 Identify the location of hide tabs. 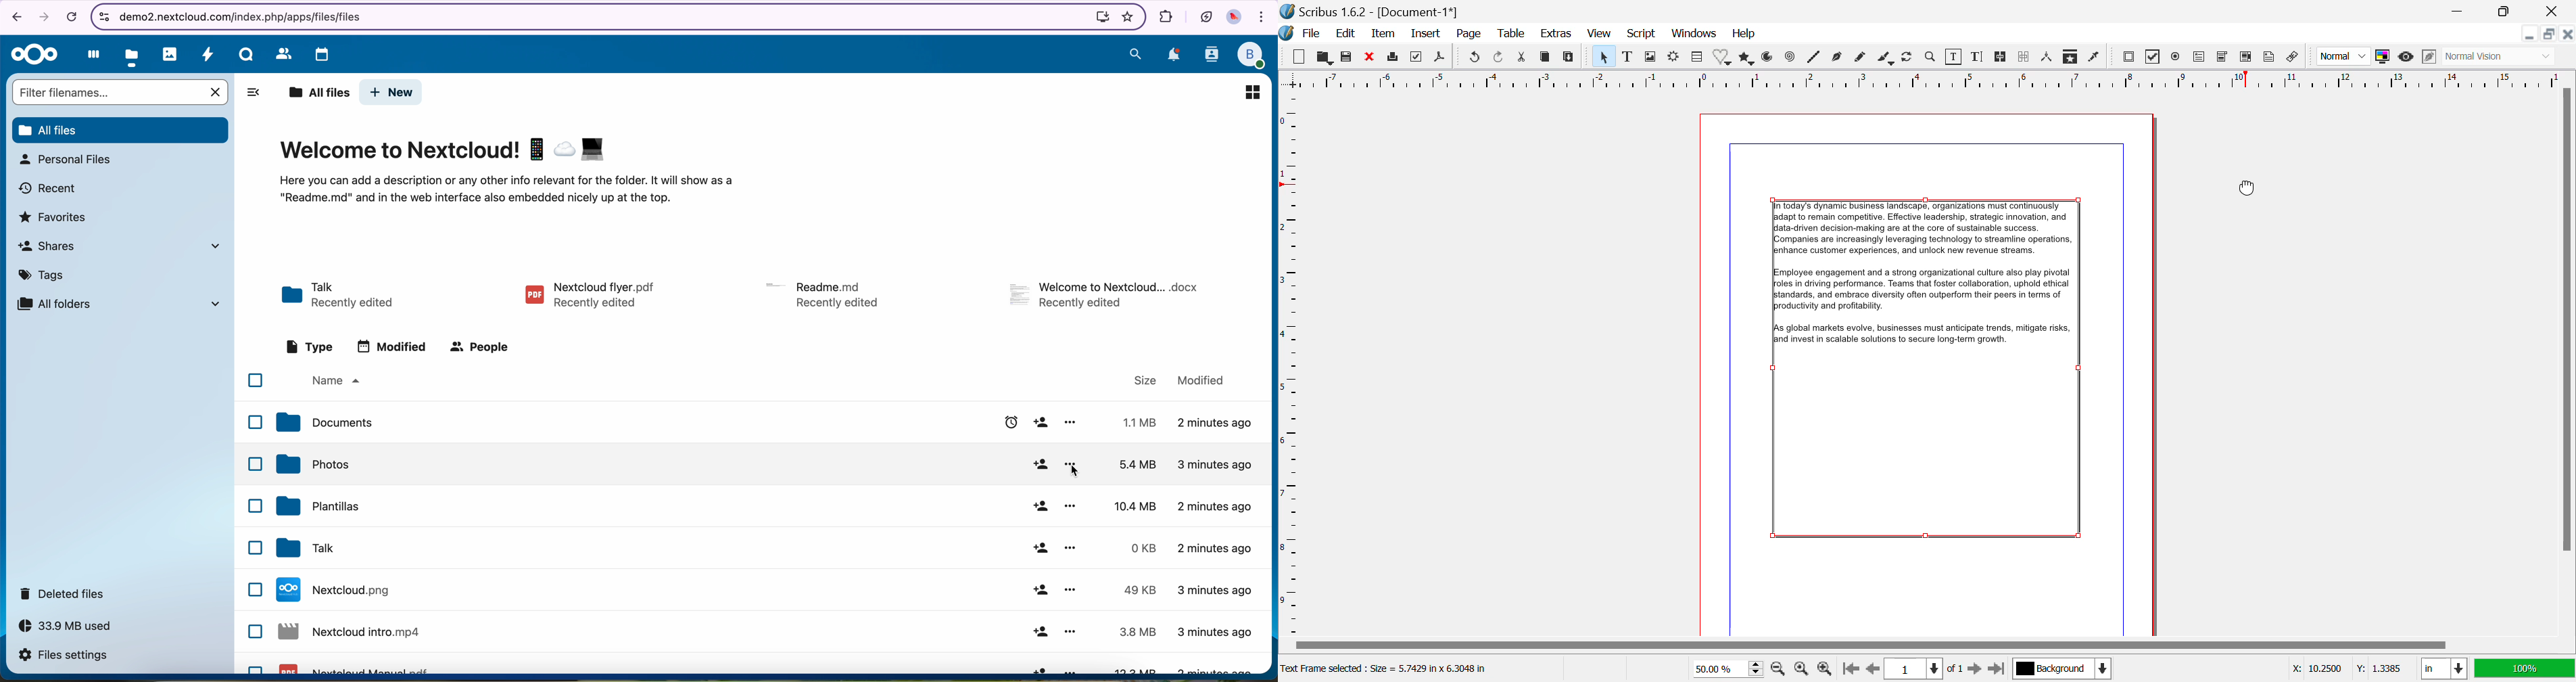
(254, 94).